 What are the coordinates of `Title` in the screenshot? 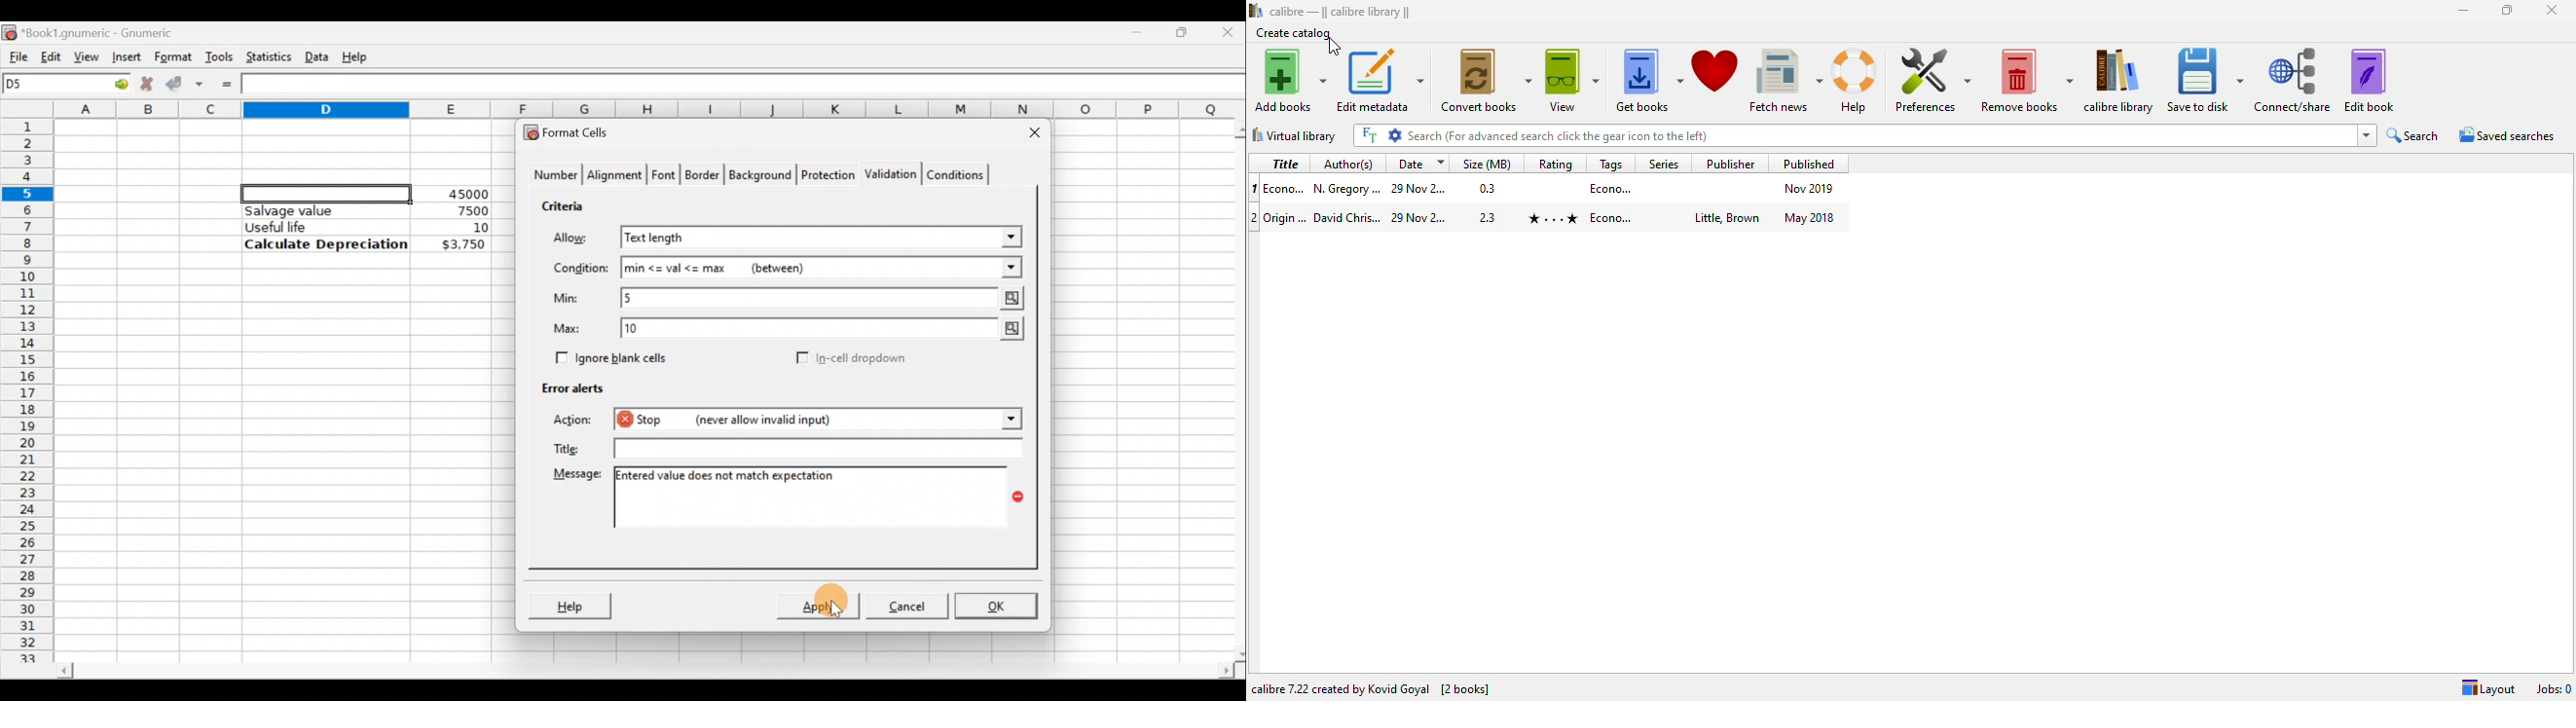 It's located at (564, 446).